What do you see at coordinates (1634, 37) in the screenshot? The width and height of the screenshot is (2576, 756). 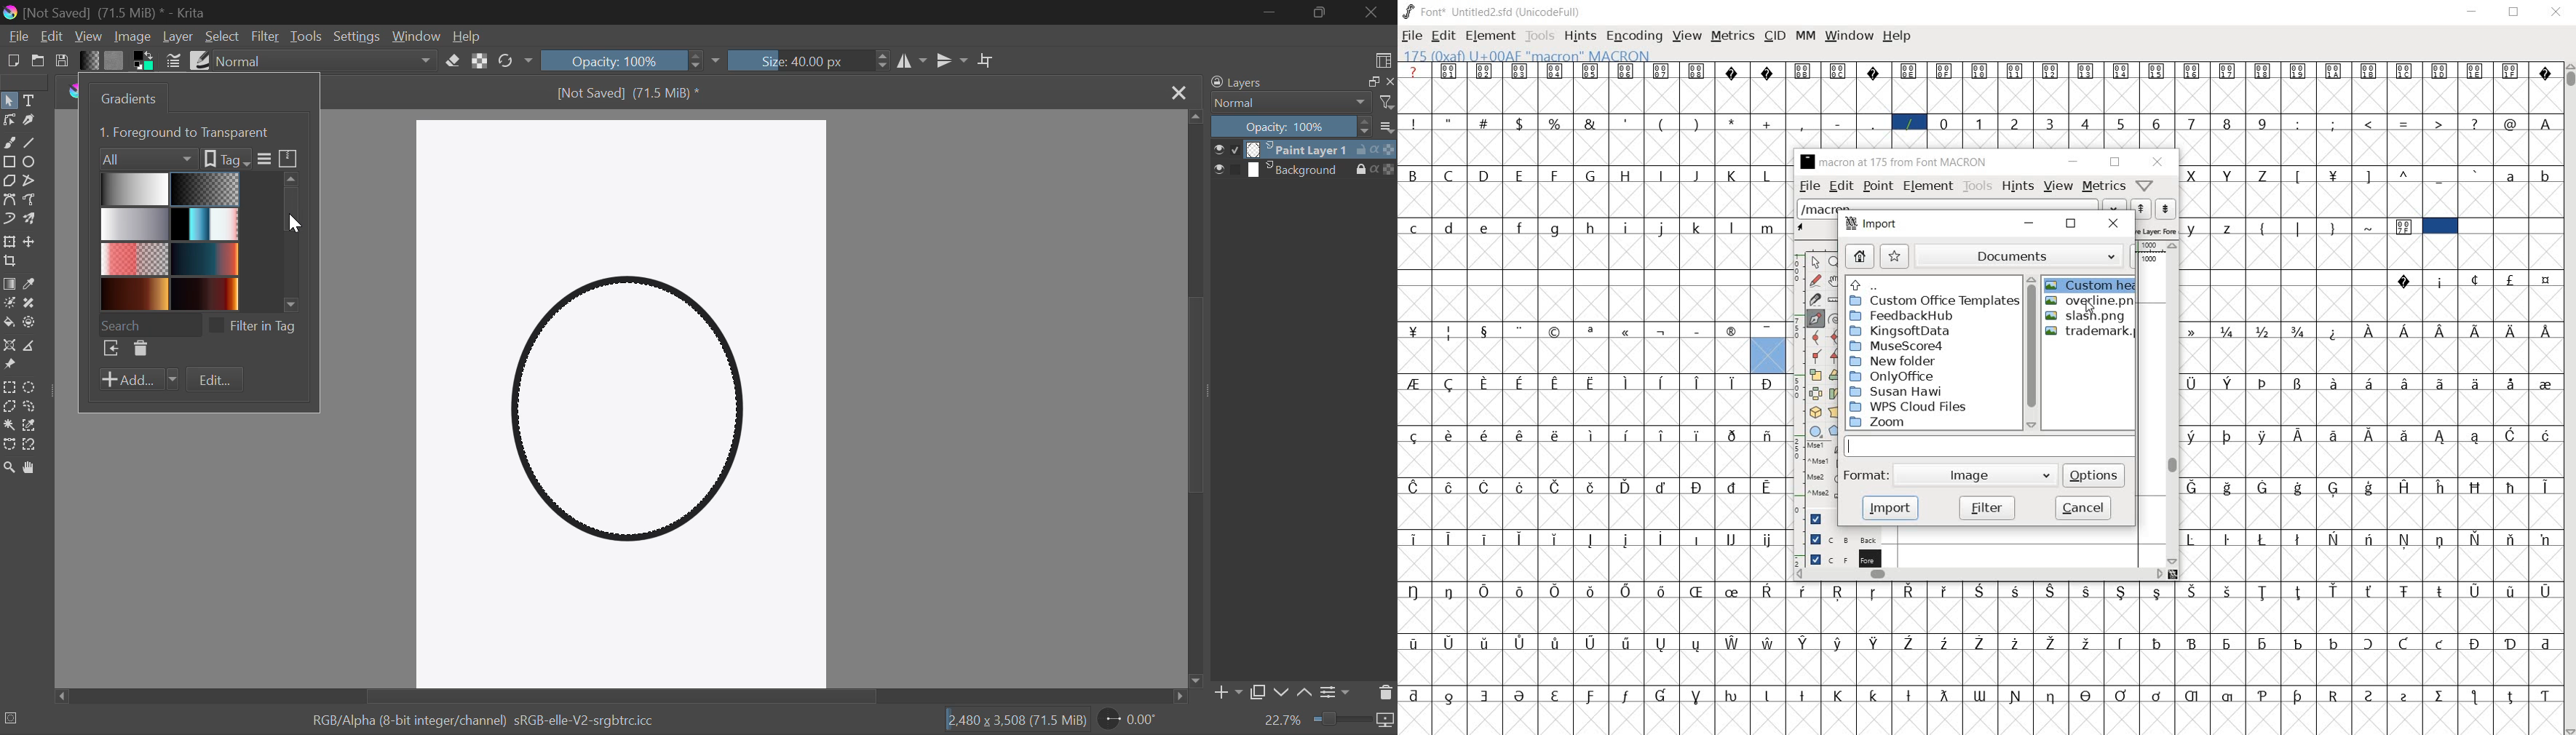 I see `encoding` at bounding box center [1634, 37].